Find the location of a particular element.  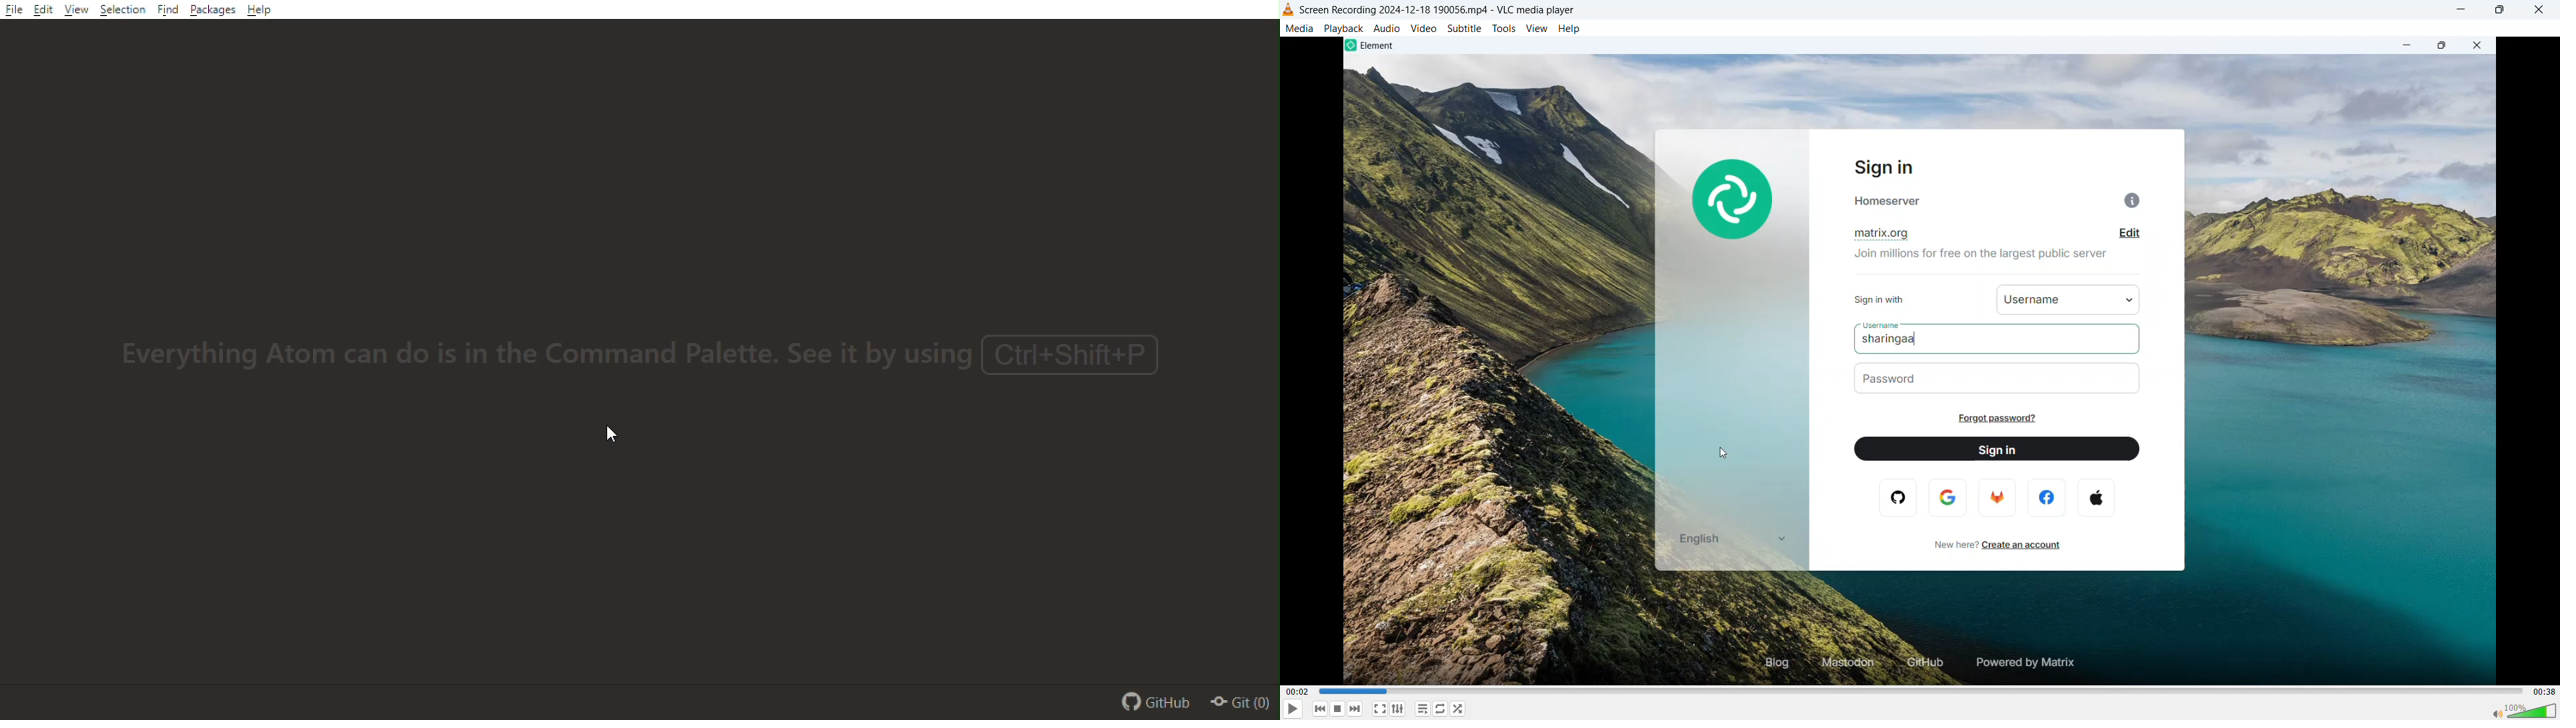

Full screen  is located at coordinates (1380, 708).